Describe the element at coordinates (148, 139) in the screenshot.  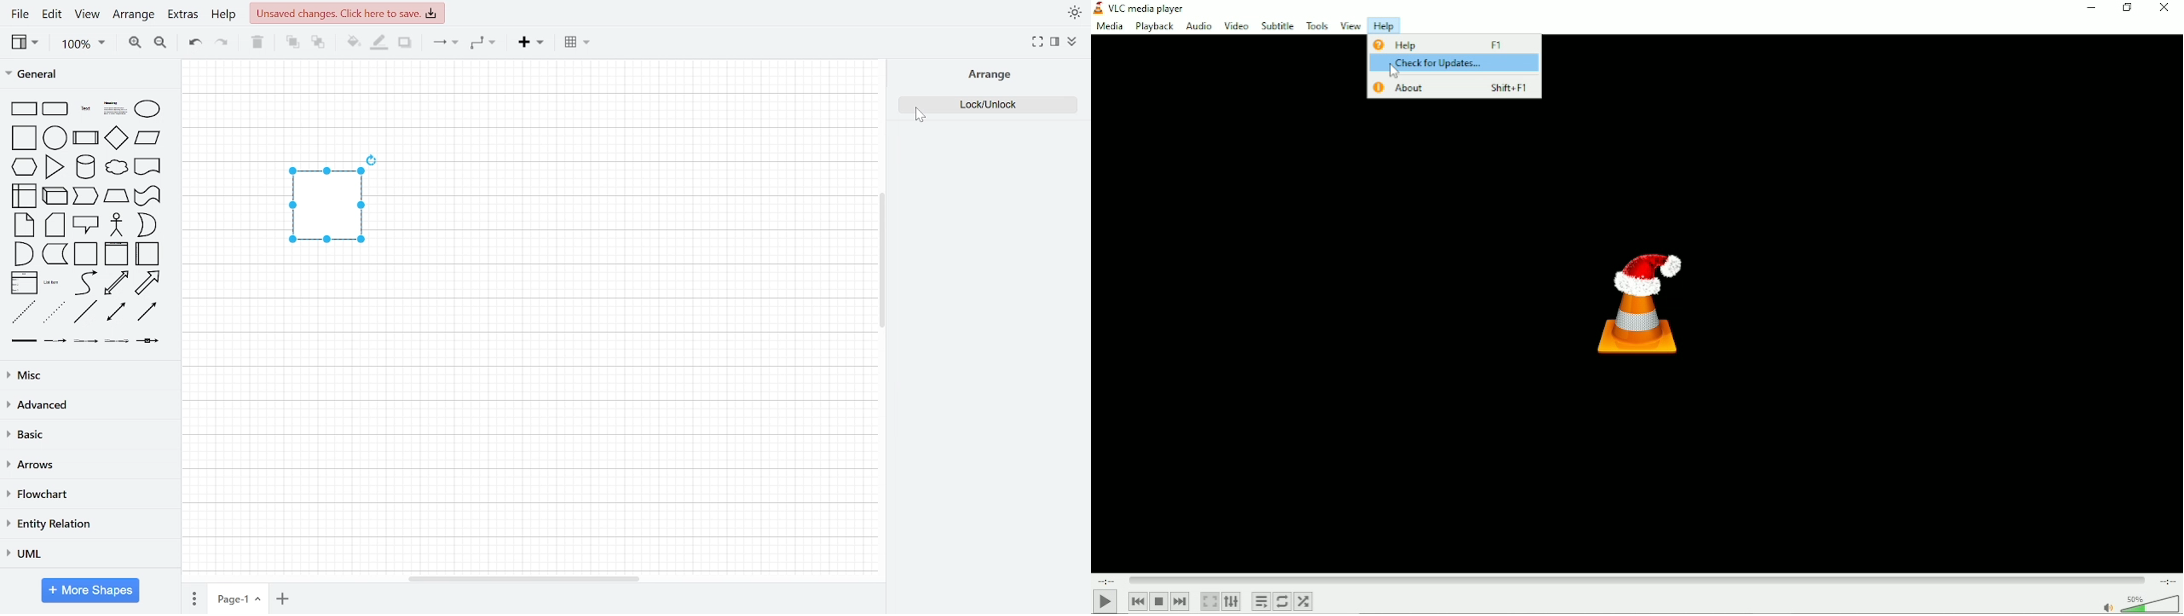
I see `parallelogram` at that location.